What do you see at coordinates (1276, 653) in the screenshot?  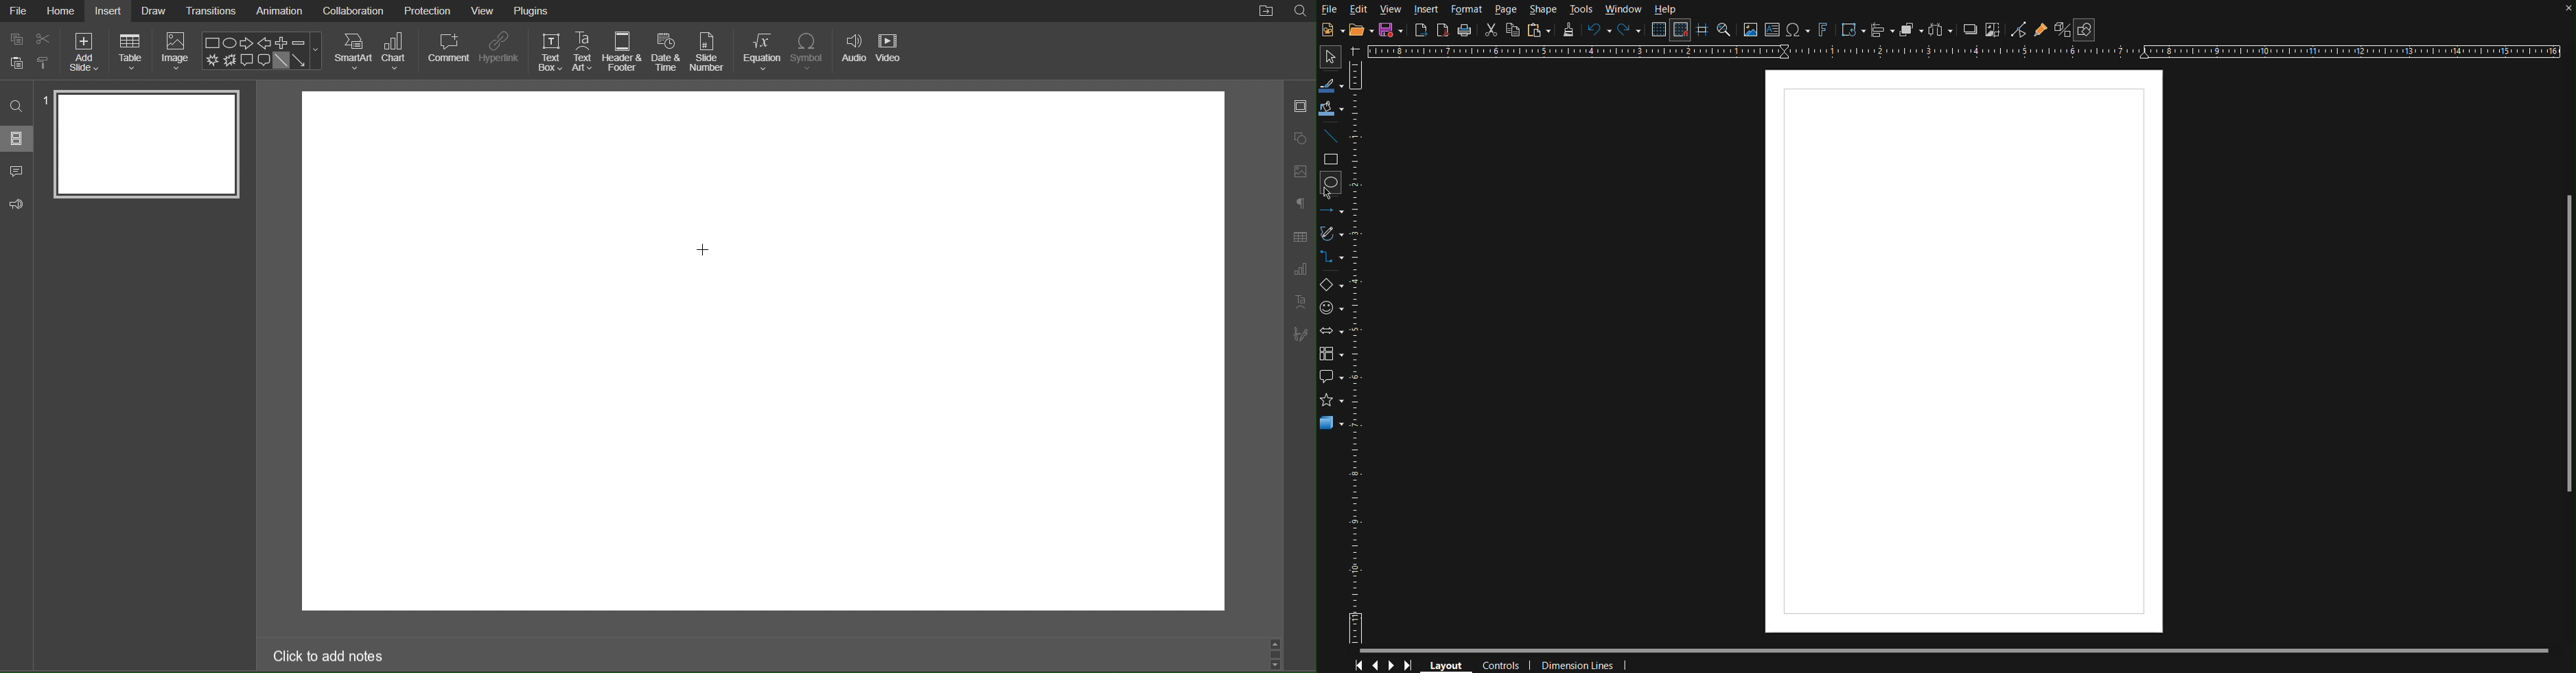 I see `Scroll Up and Down Arrows` at bounding box center [1276, 653].